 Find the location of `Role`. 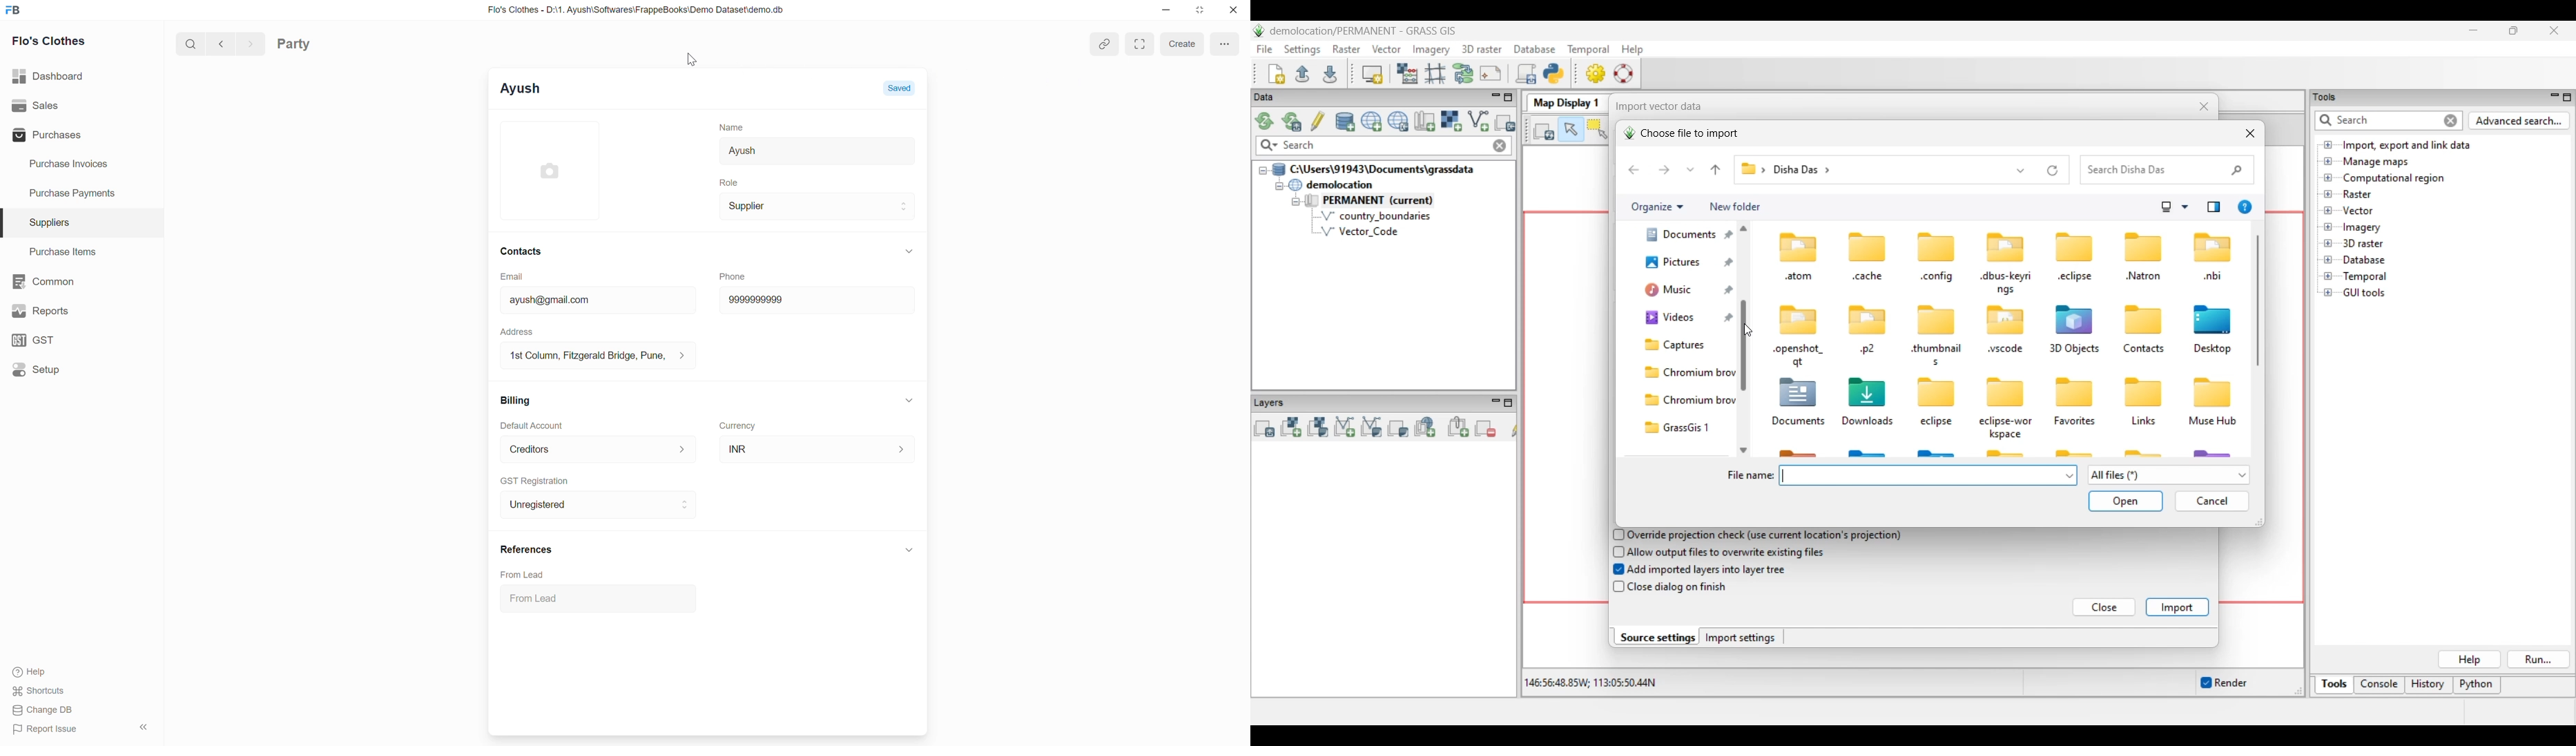

Role is located at coordinates (729, 182).